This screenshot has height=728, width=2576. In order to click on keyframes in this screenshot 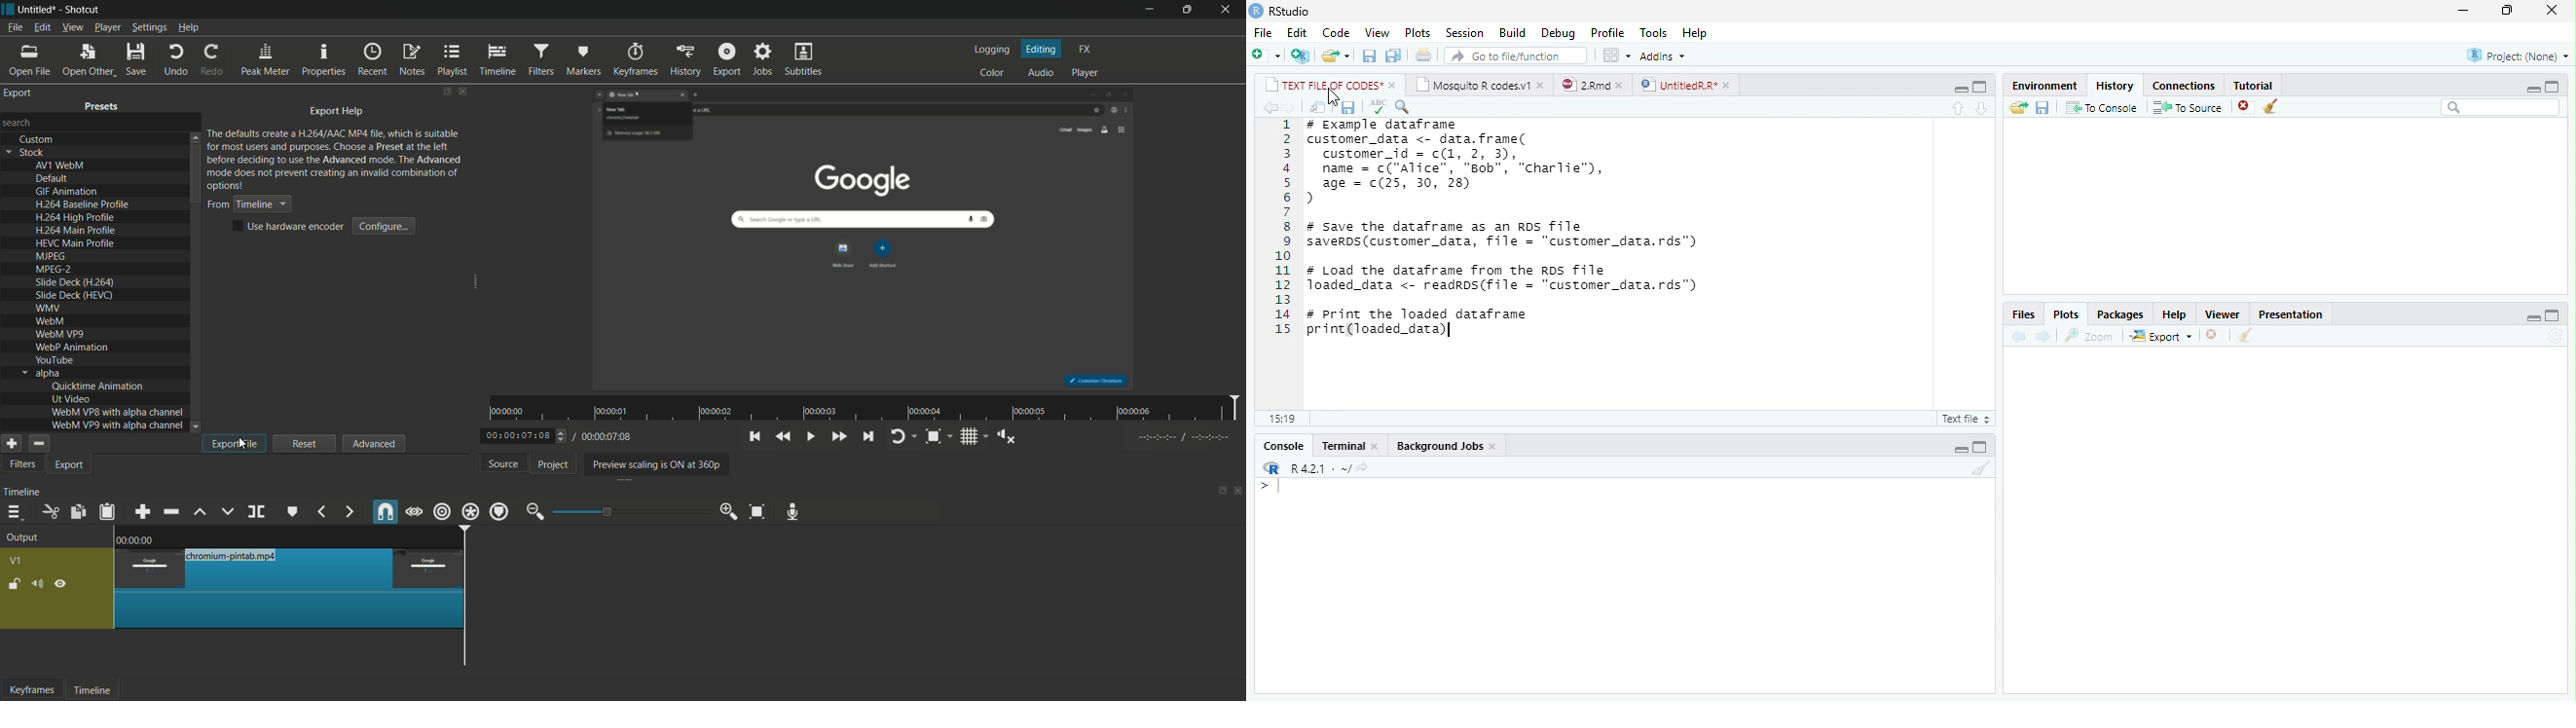, I will do `click(638, 59)`.